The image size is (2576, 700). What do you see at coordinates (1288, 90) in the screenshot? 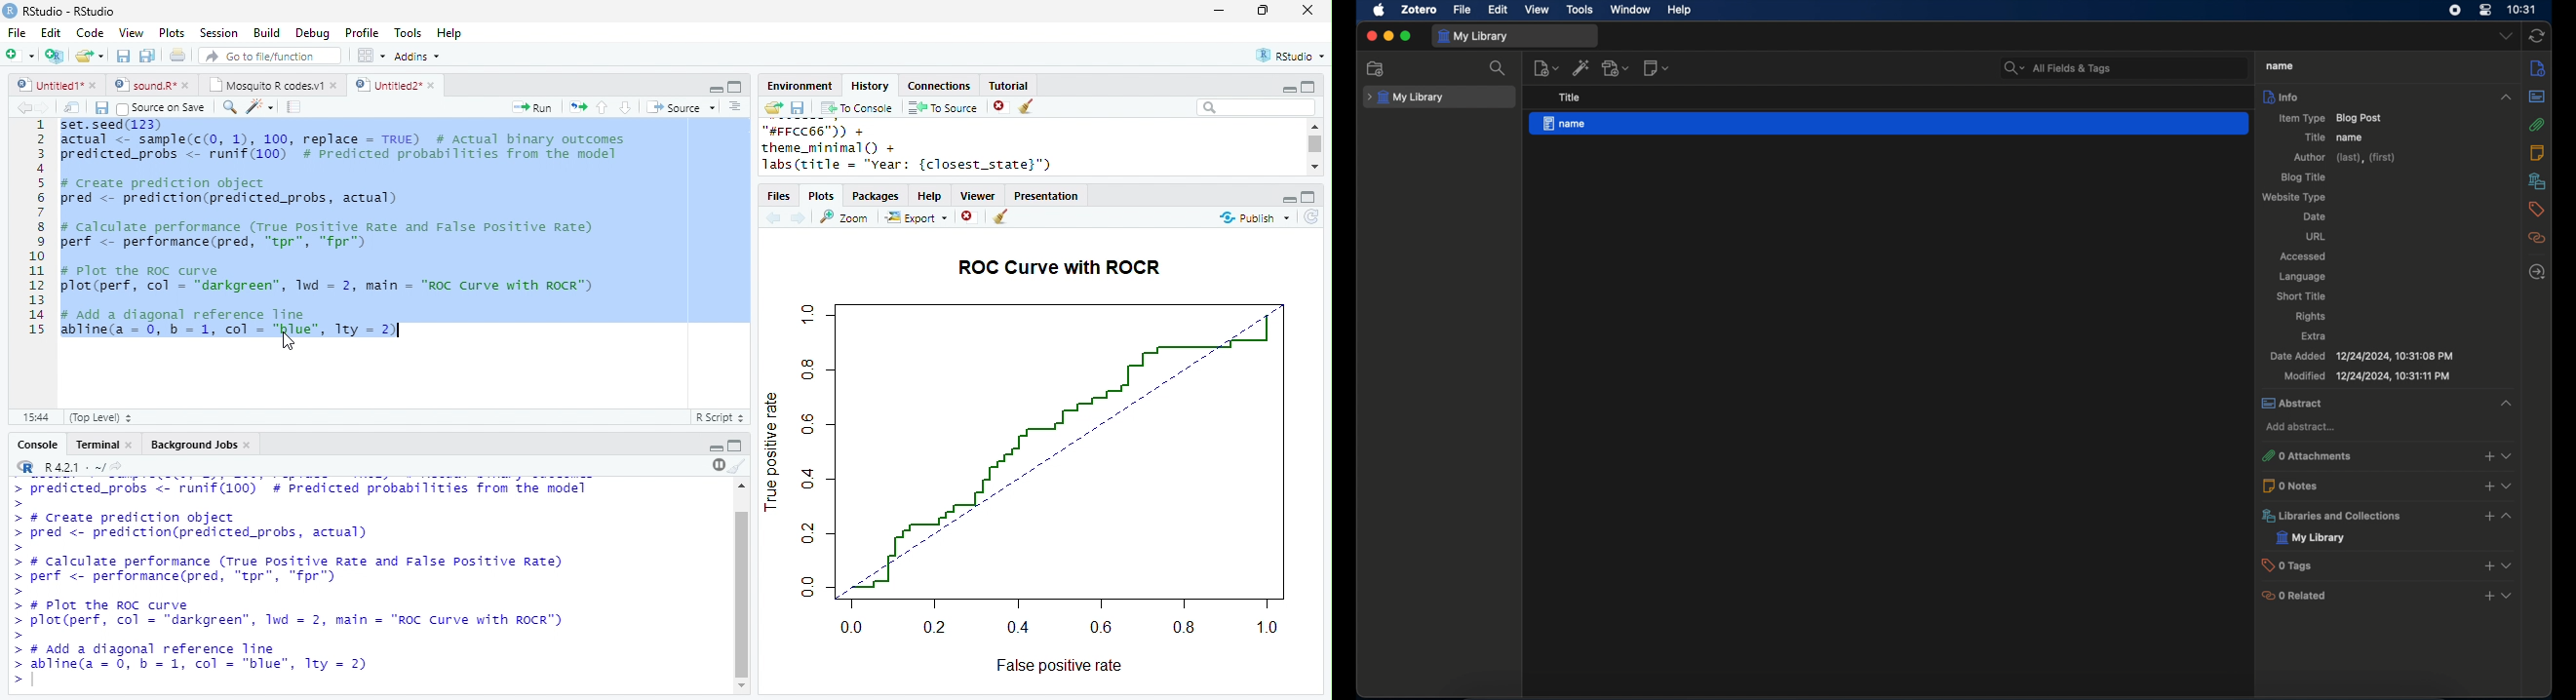
I see `minimize` at bounding box center [1288, 90].